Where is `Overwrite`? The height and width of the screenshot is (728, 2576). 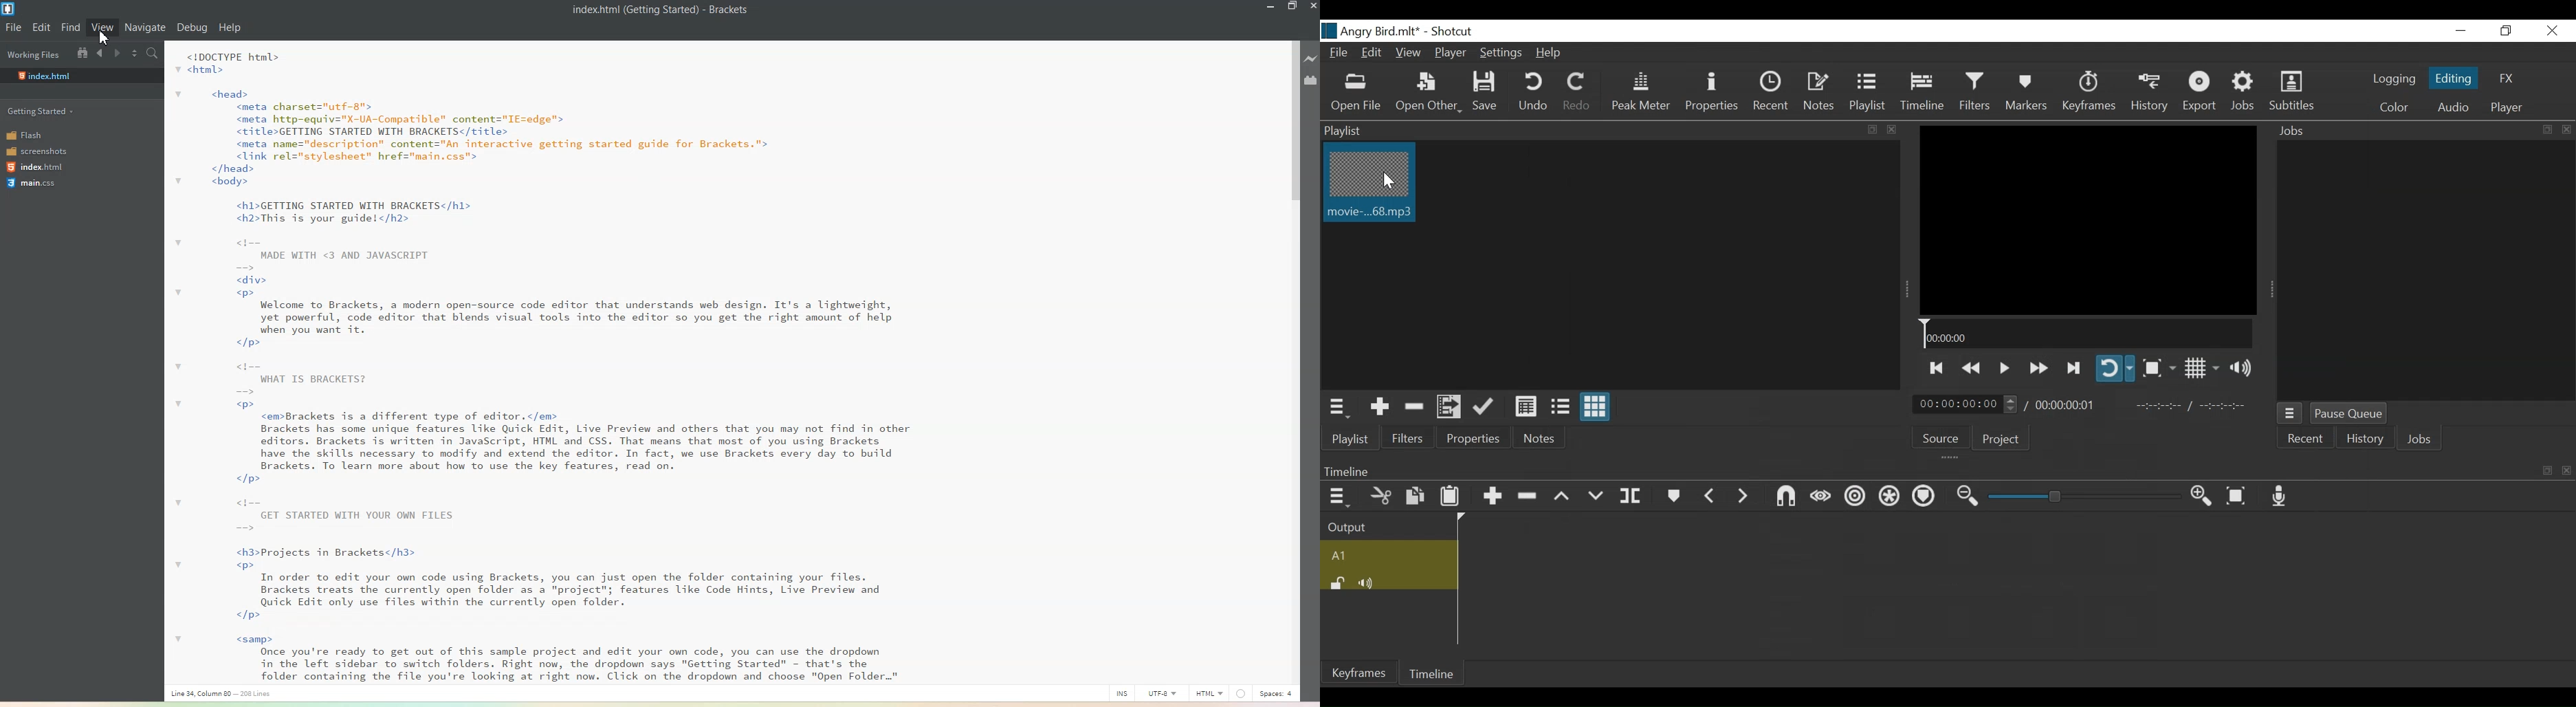 Overwrite is located at coordinates (1597, 495).